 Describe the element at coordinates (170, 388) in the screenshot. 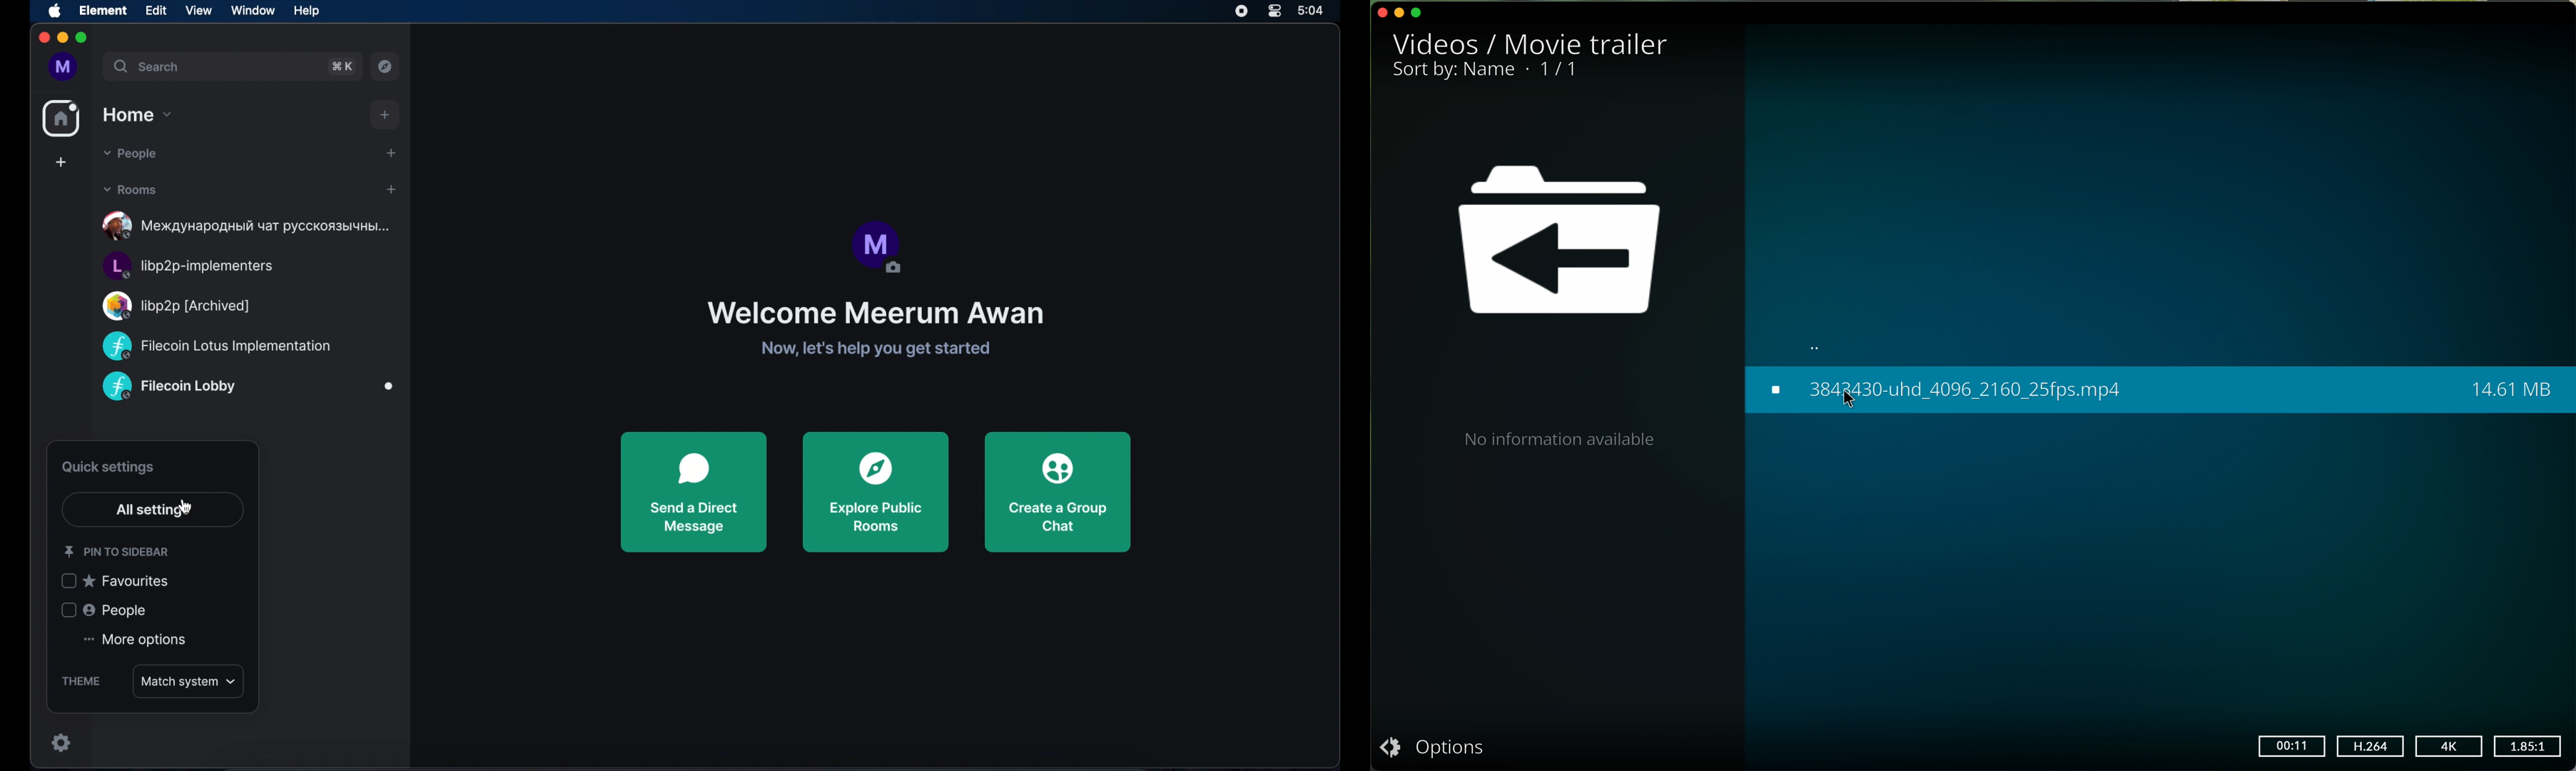

I see `Filecoin Lobby` at that location.